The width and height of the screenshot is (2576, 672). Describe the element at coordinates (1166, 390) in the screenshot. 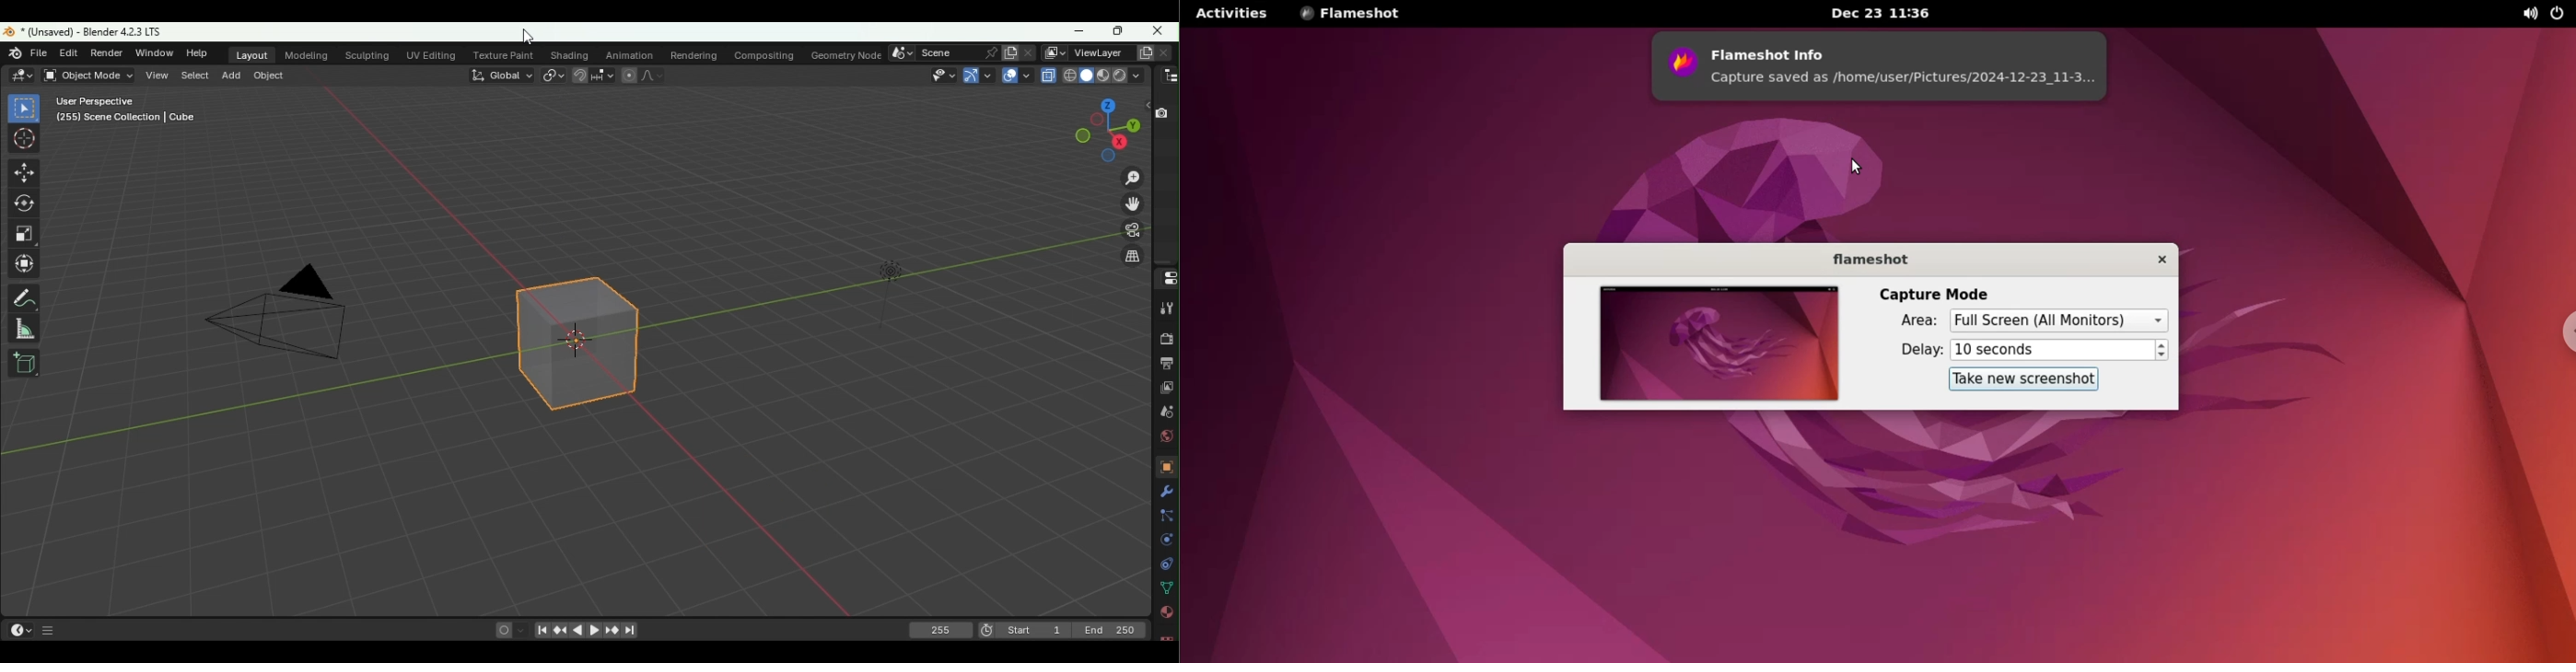

I see `View layer` at that location.